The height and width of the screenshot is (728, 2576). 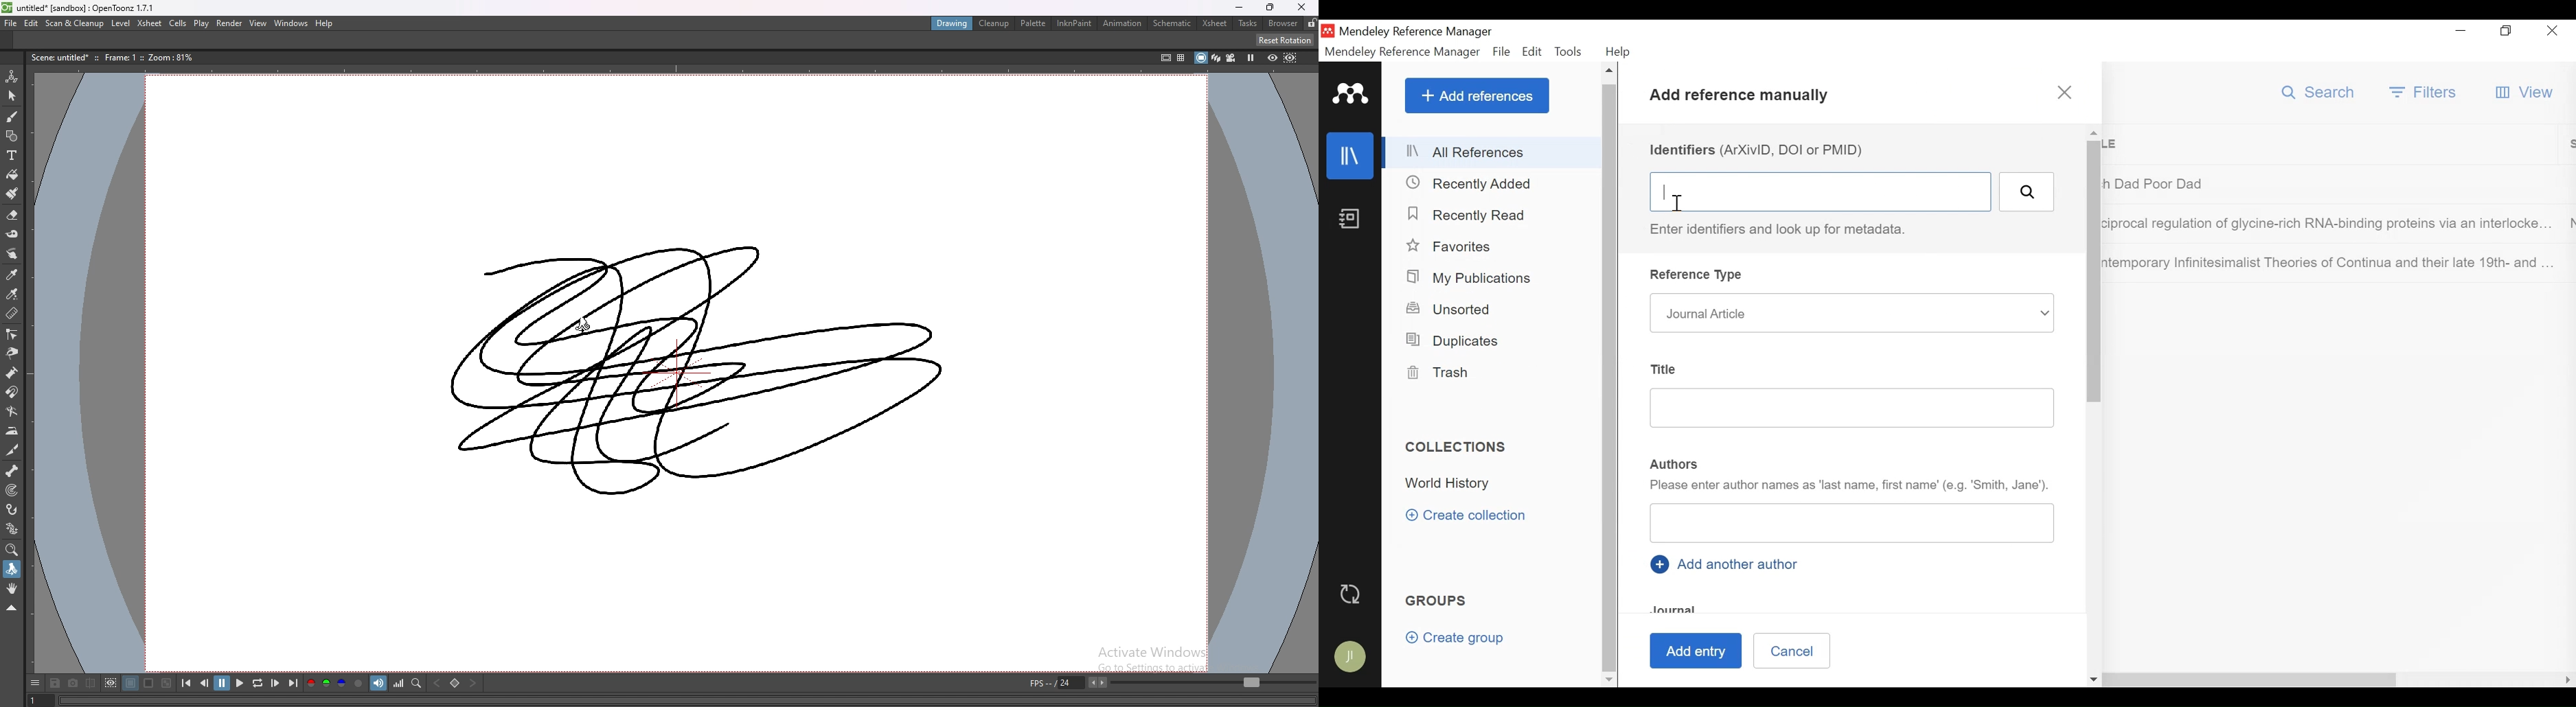 I want to click on schematic, so click(x=1174, y=23).